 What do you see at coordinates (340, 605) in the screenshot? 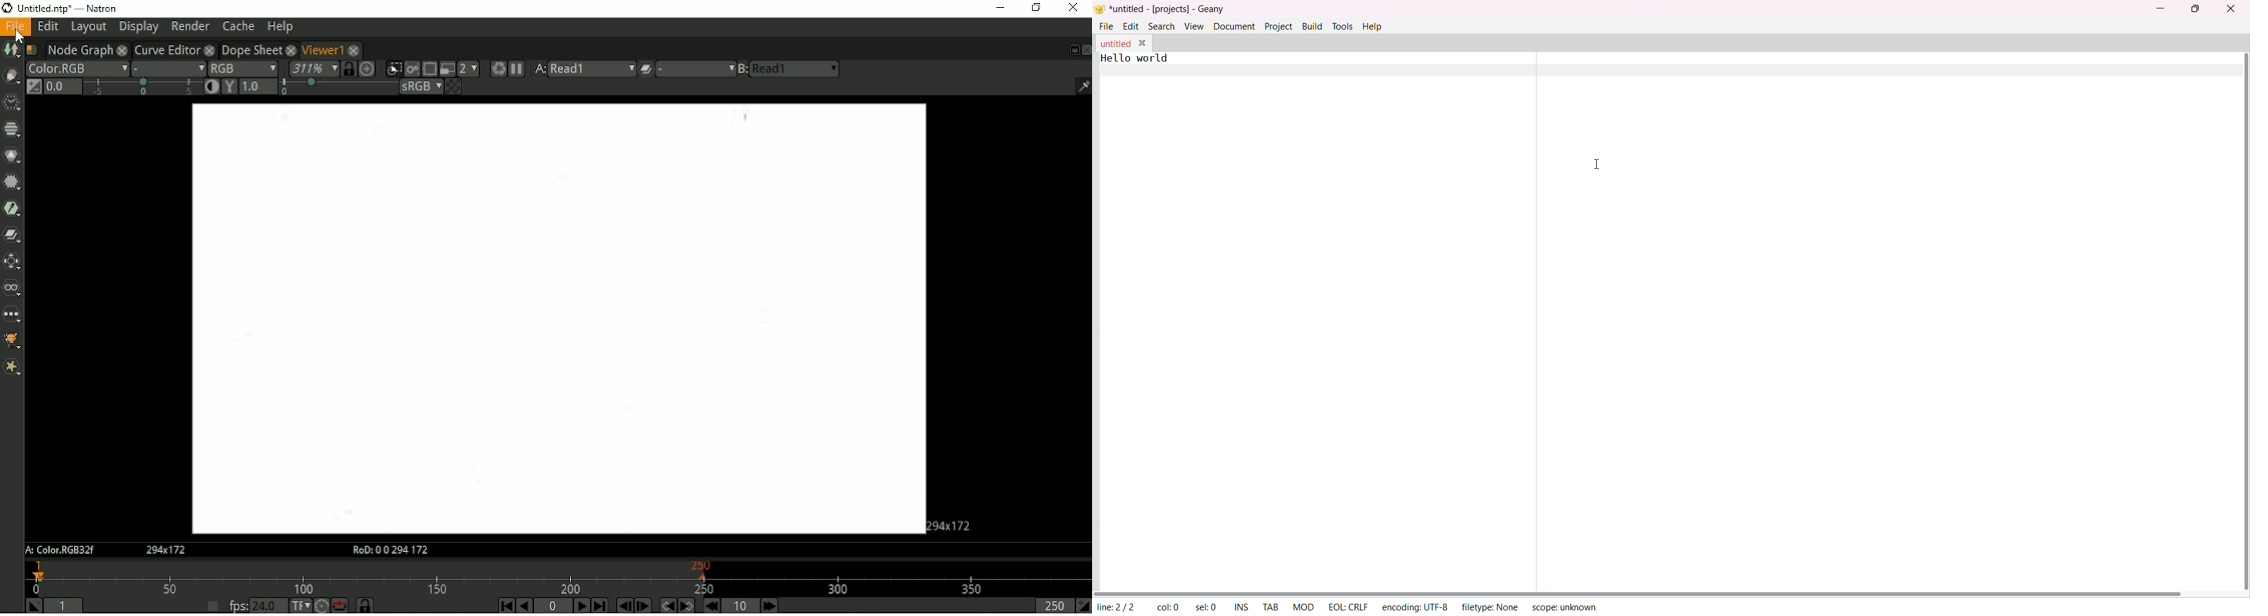
I see `Behaviour` at bounding box center [340, 605].